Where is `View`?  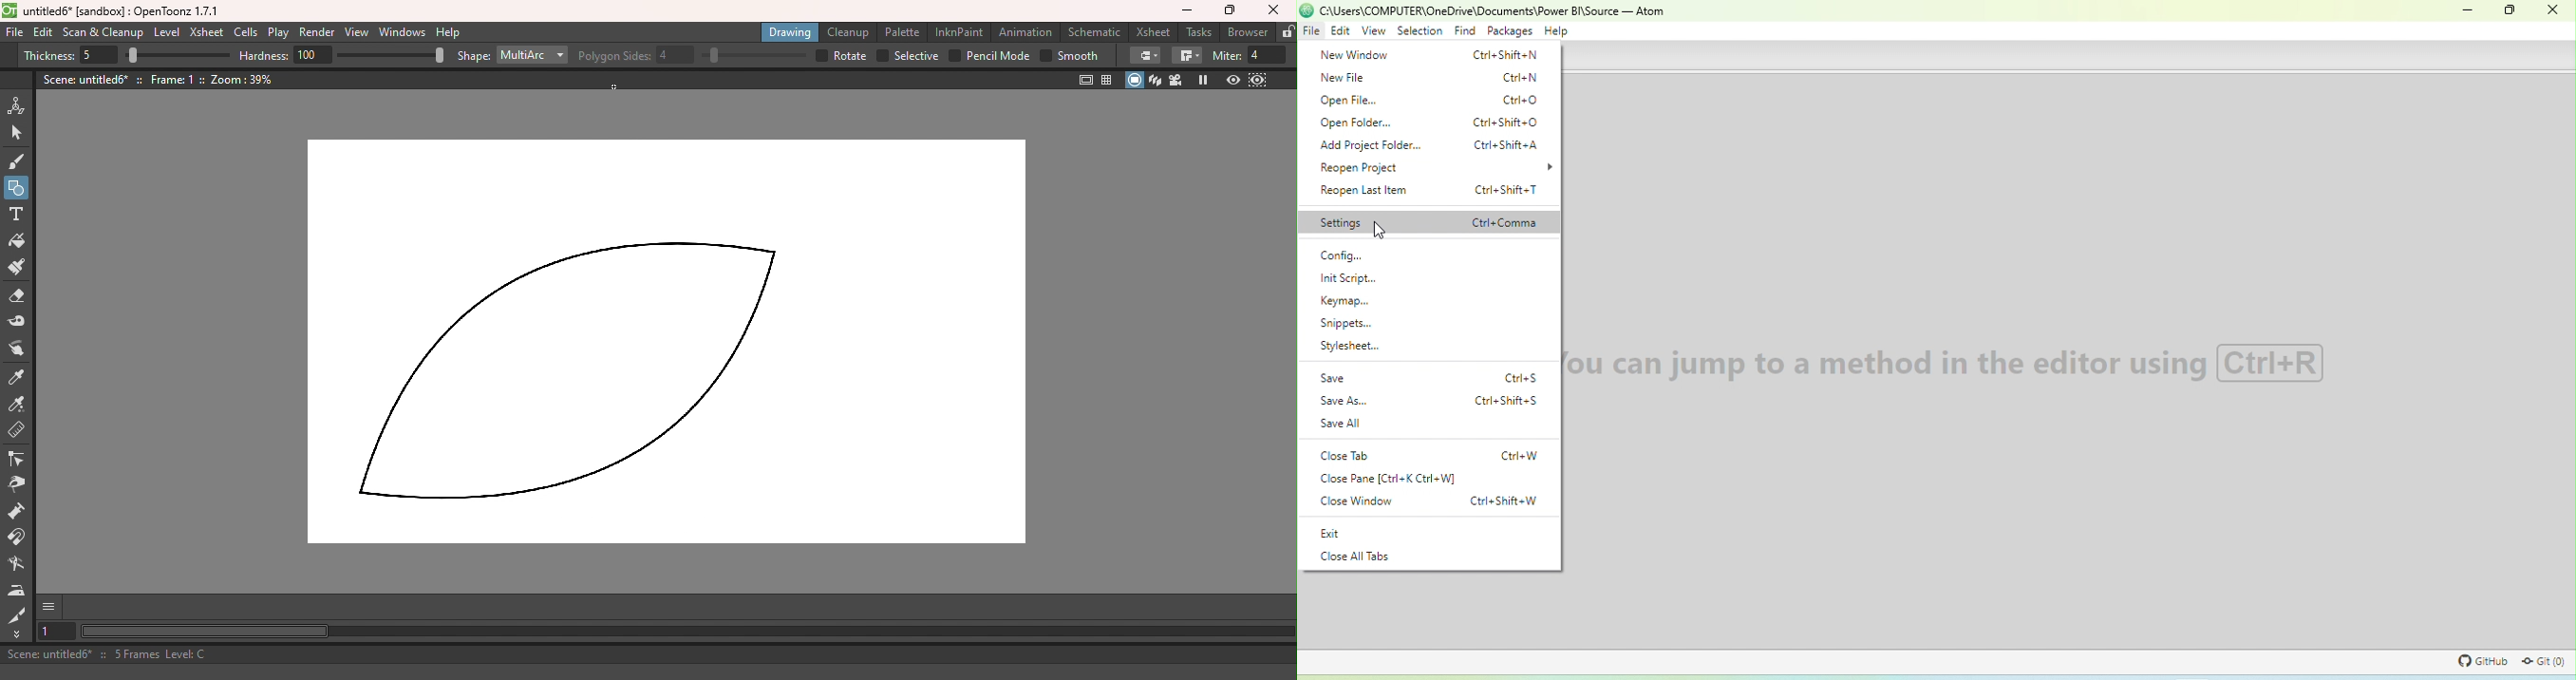
View is located at coordinates (357, 32).